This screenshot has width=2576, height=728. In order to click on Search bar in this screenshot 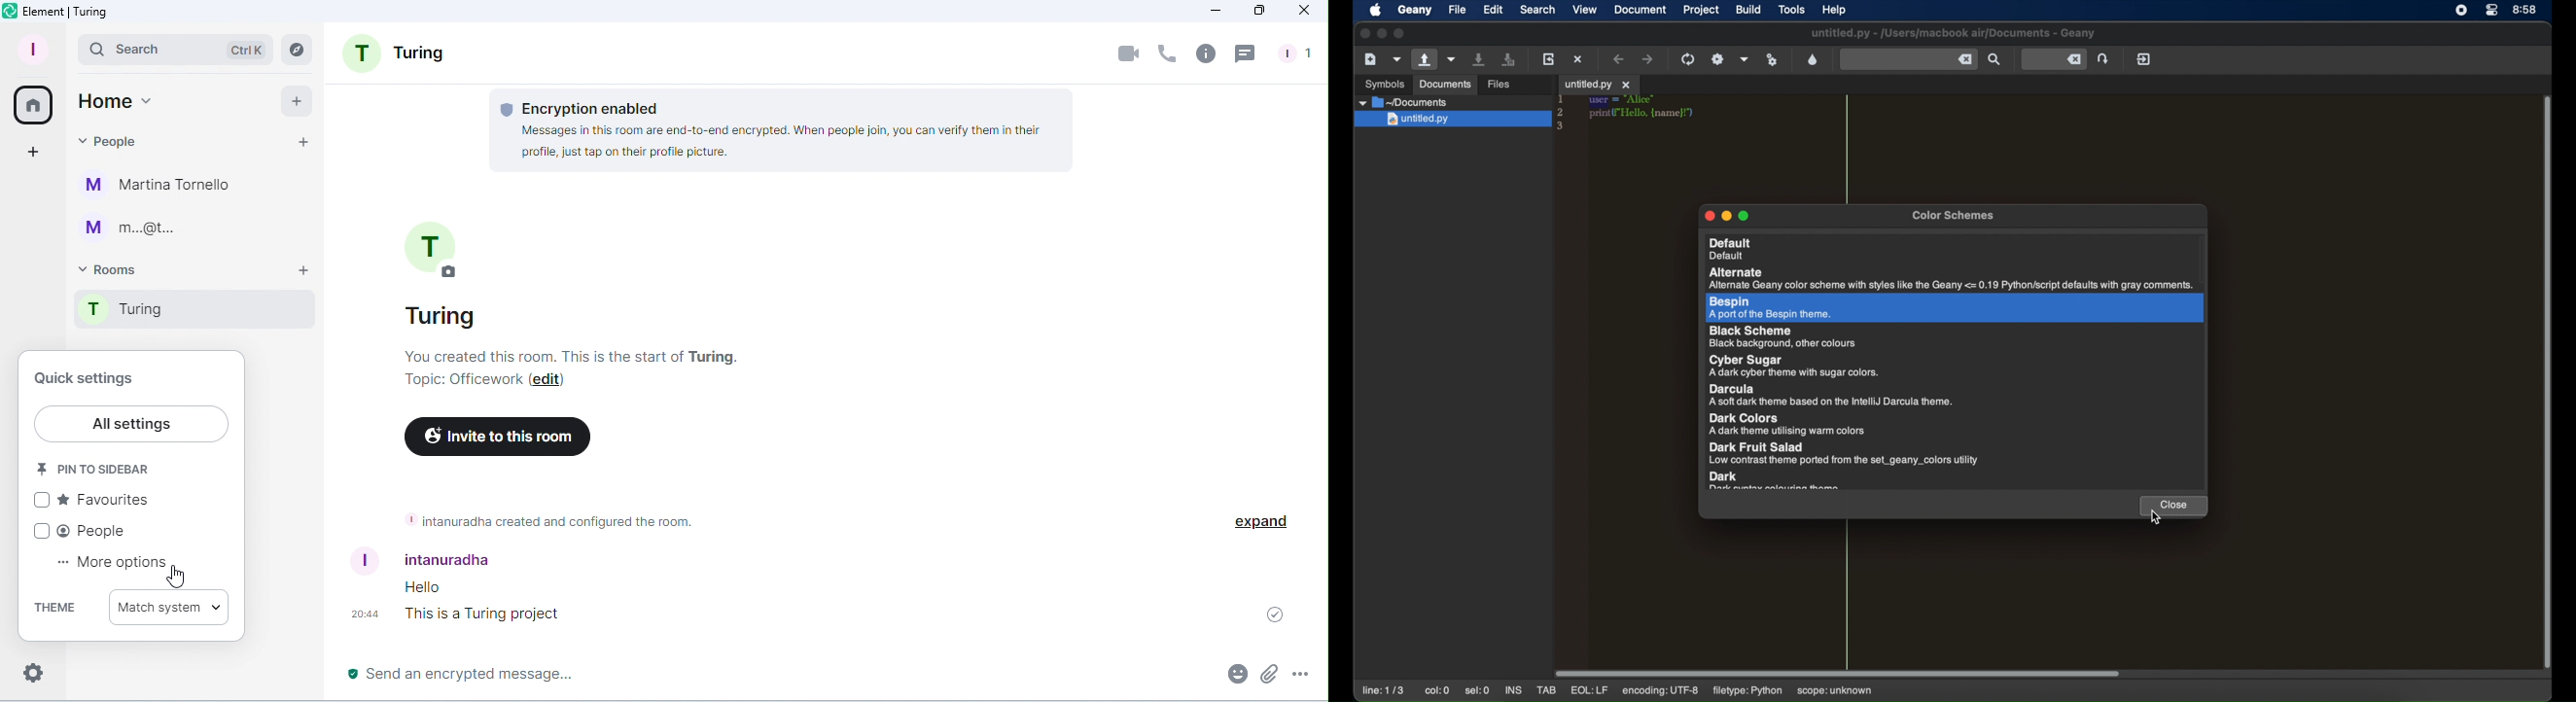, I will do `click(177, 47)`.